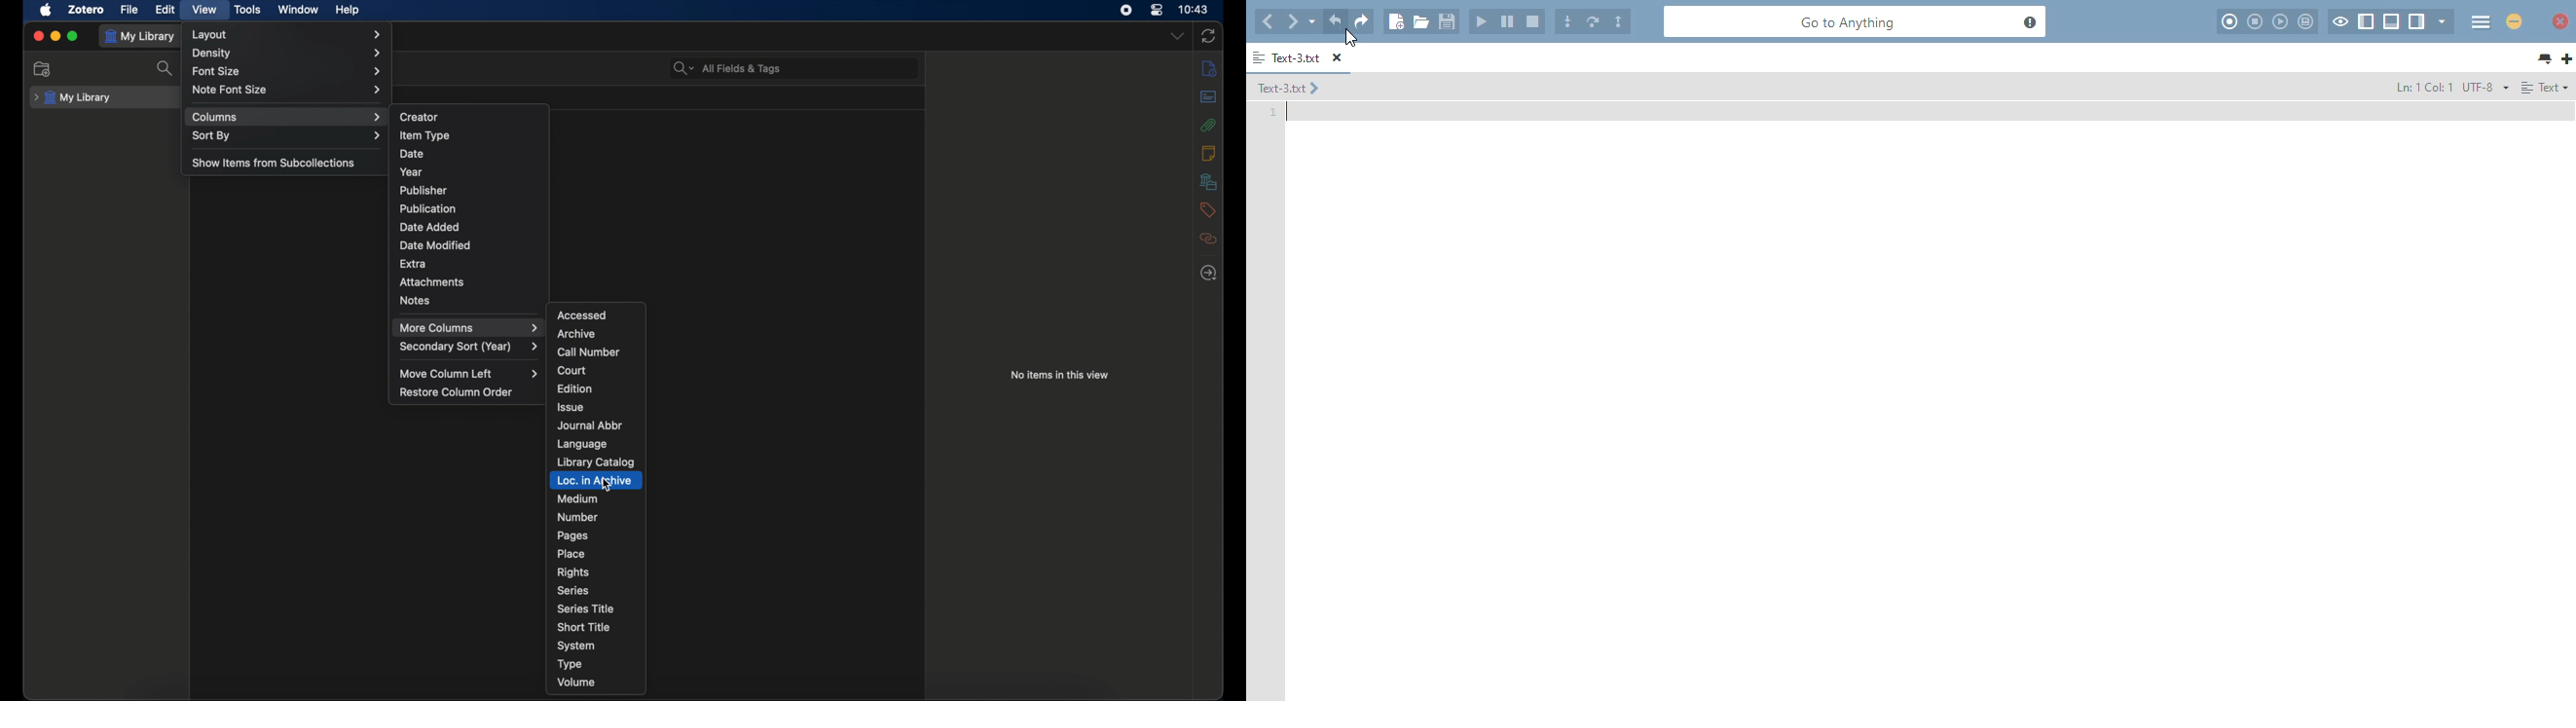 Image resolution: width=2576 pixels, height=728 pixels. Describe the element at coordinates (1208, 238) in the screenshot. I see `related` at that location.